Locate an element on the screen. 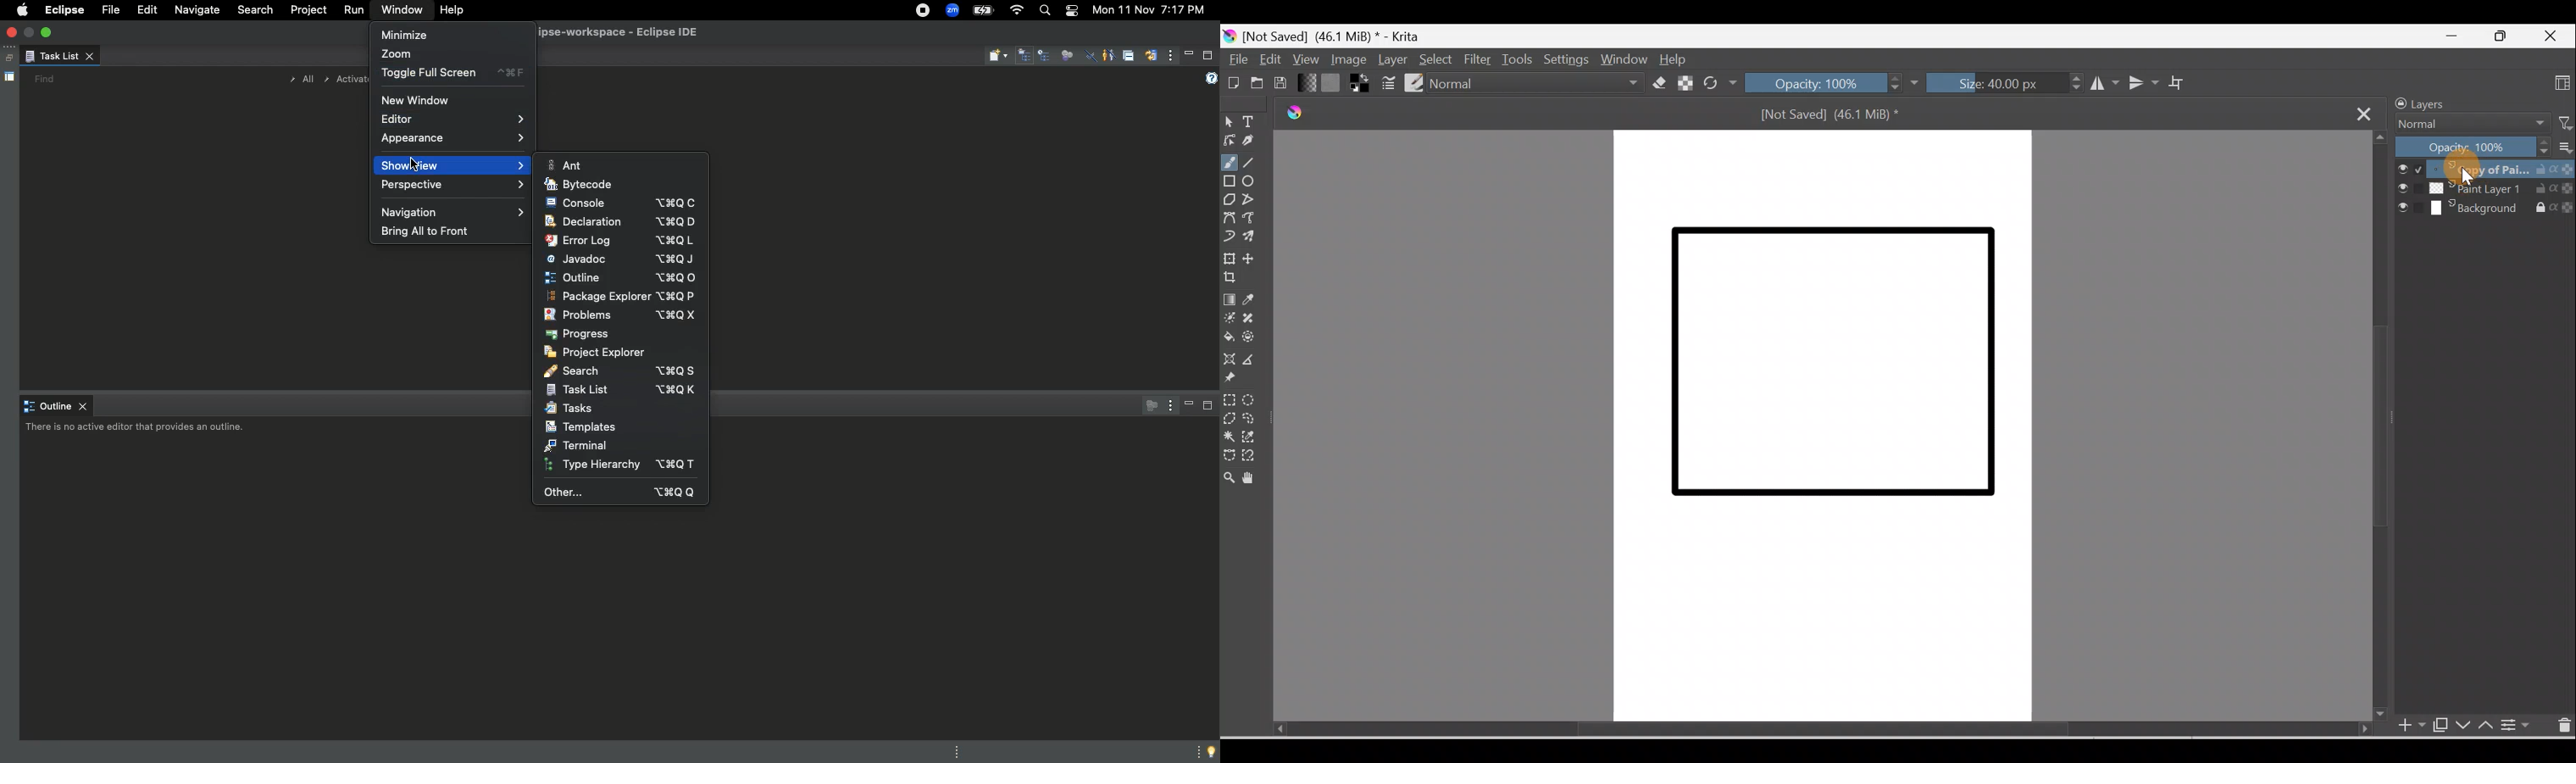 The image size is (2576, 784). New window is located at coordinates (417, 99).